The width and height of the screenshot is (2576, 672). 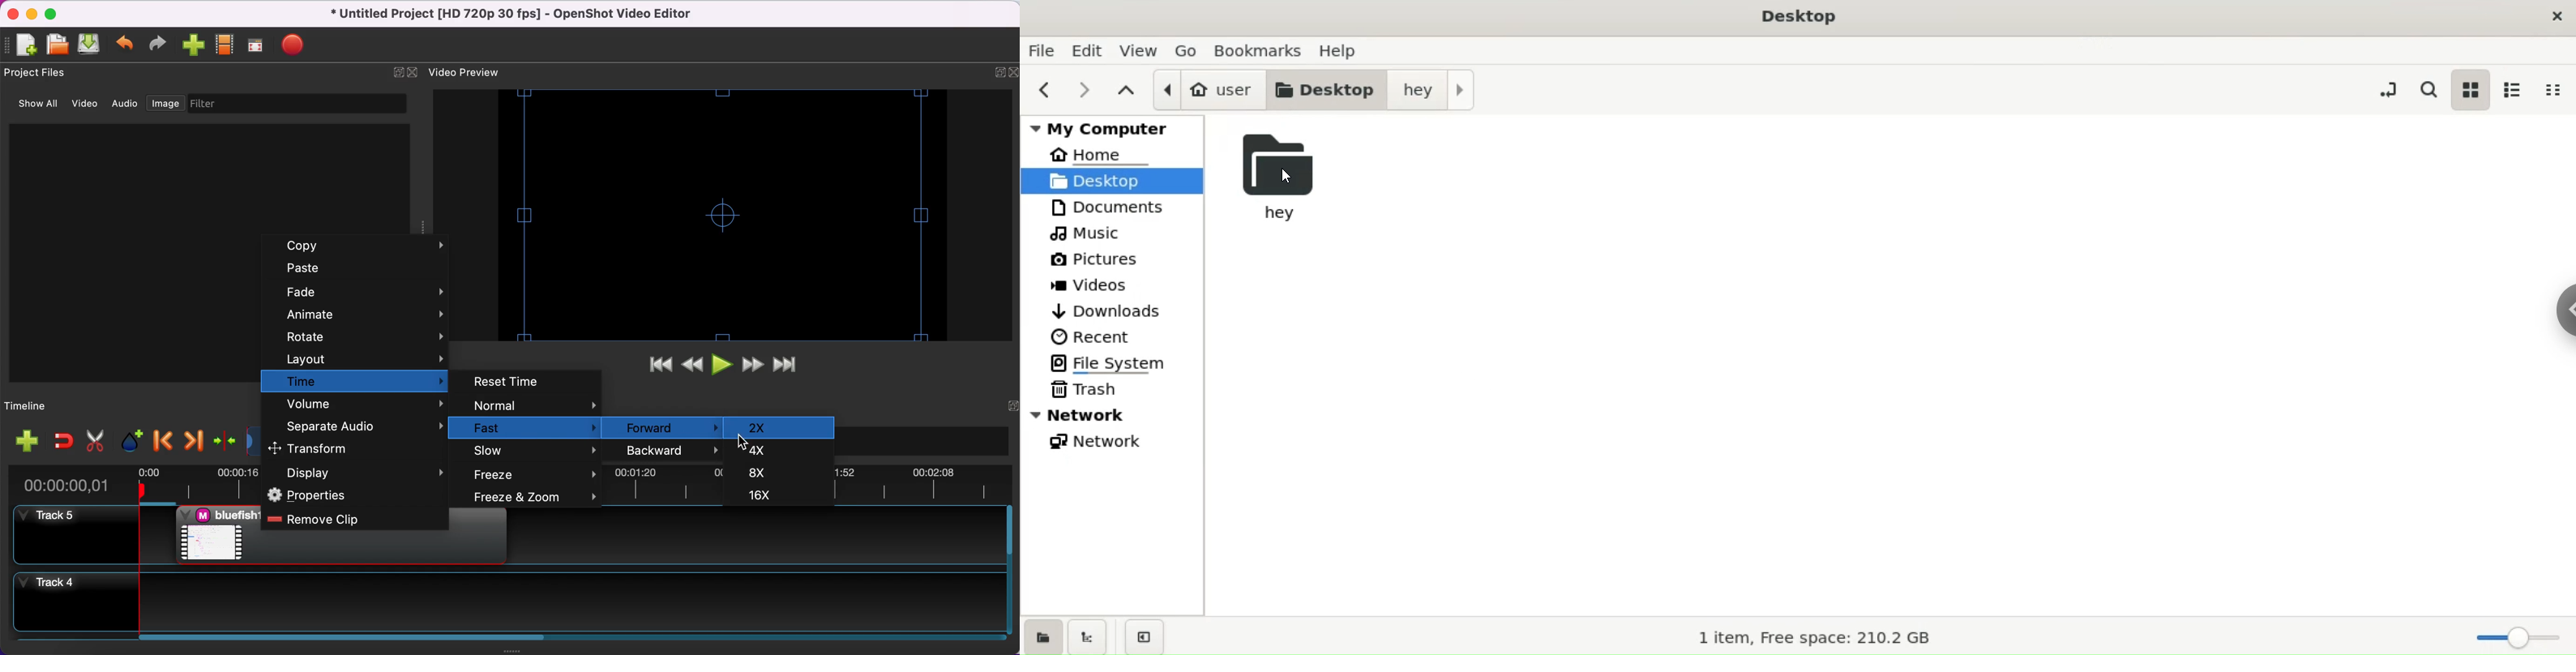 What do you see at coordinates (295, 104) in the screenshot?
I see `filter` at bounding box center [295, 104].